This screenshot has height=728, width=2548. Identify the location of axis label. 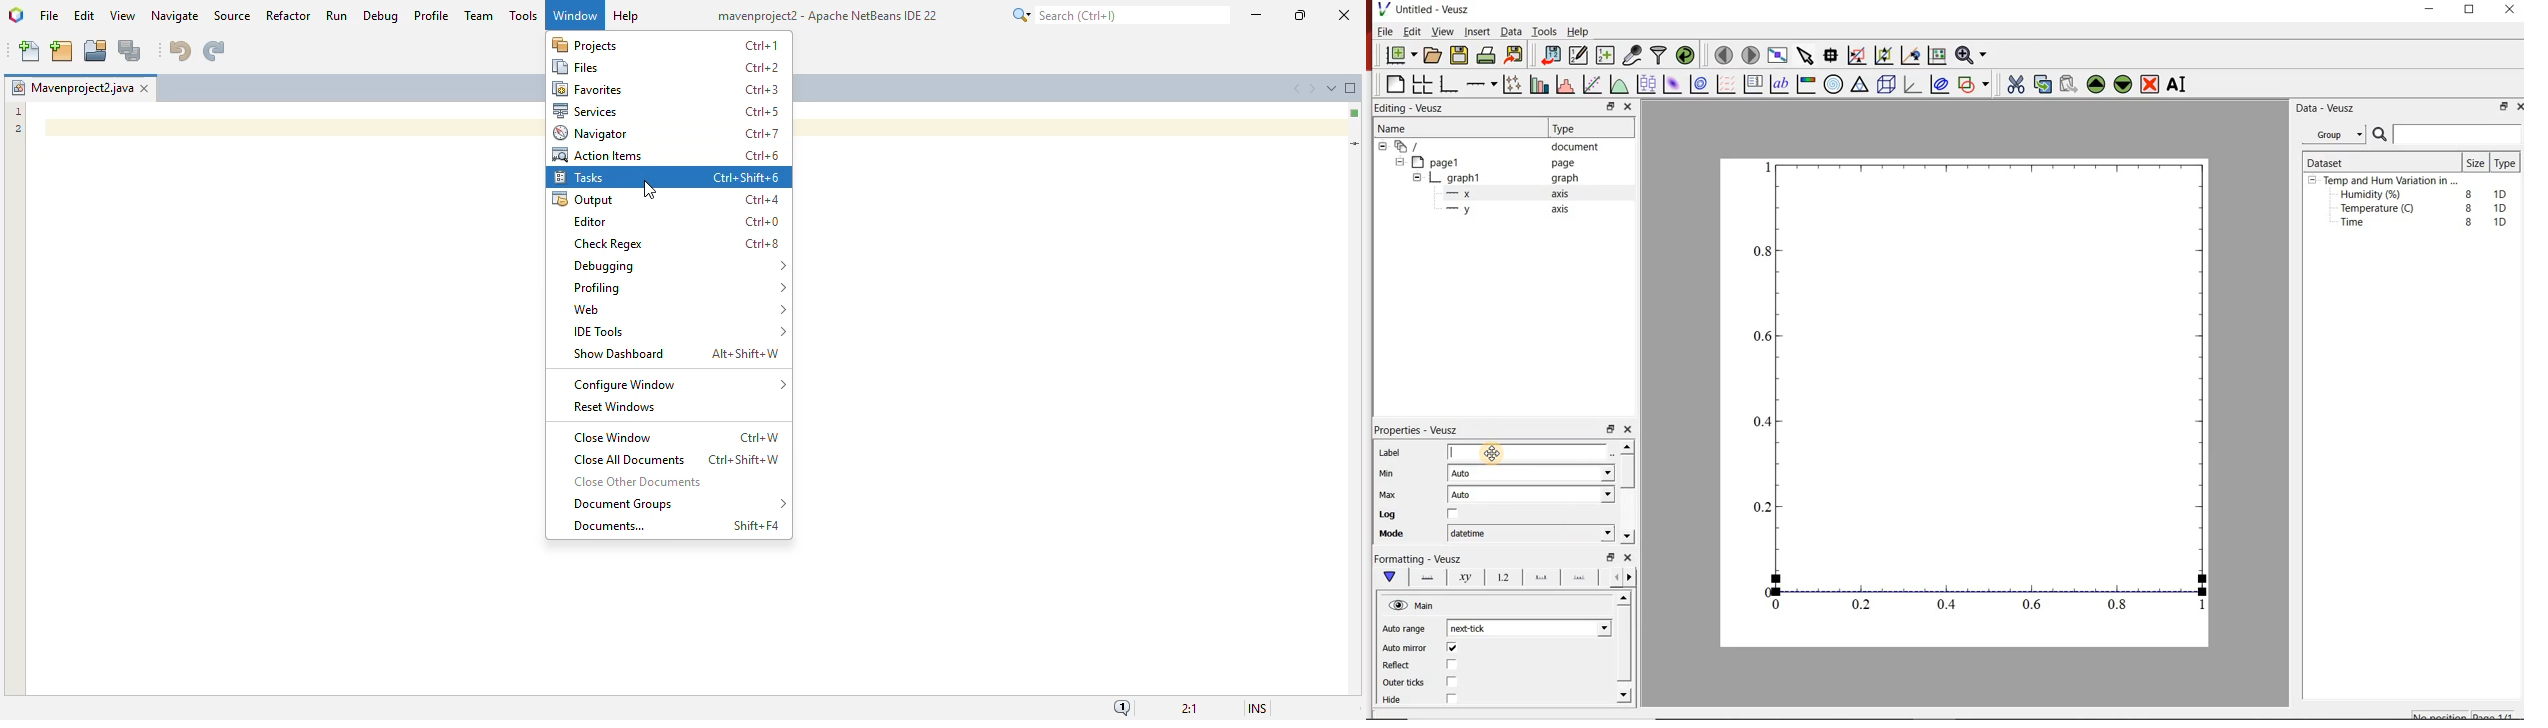
(1466, 579).